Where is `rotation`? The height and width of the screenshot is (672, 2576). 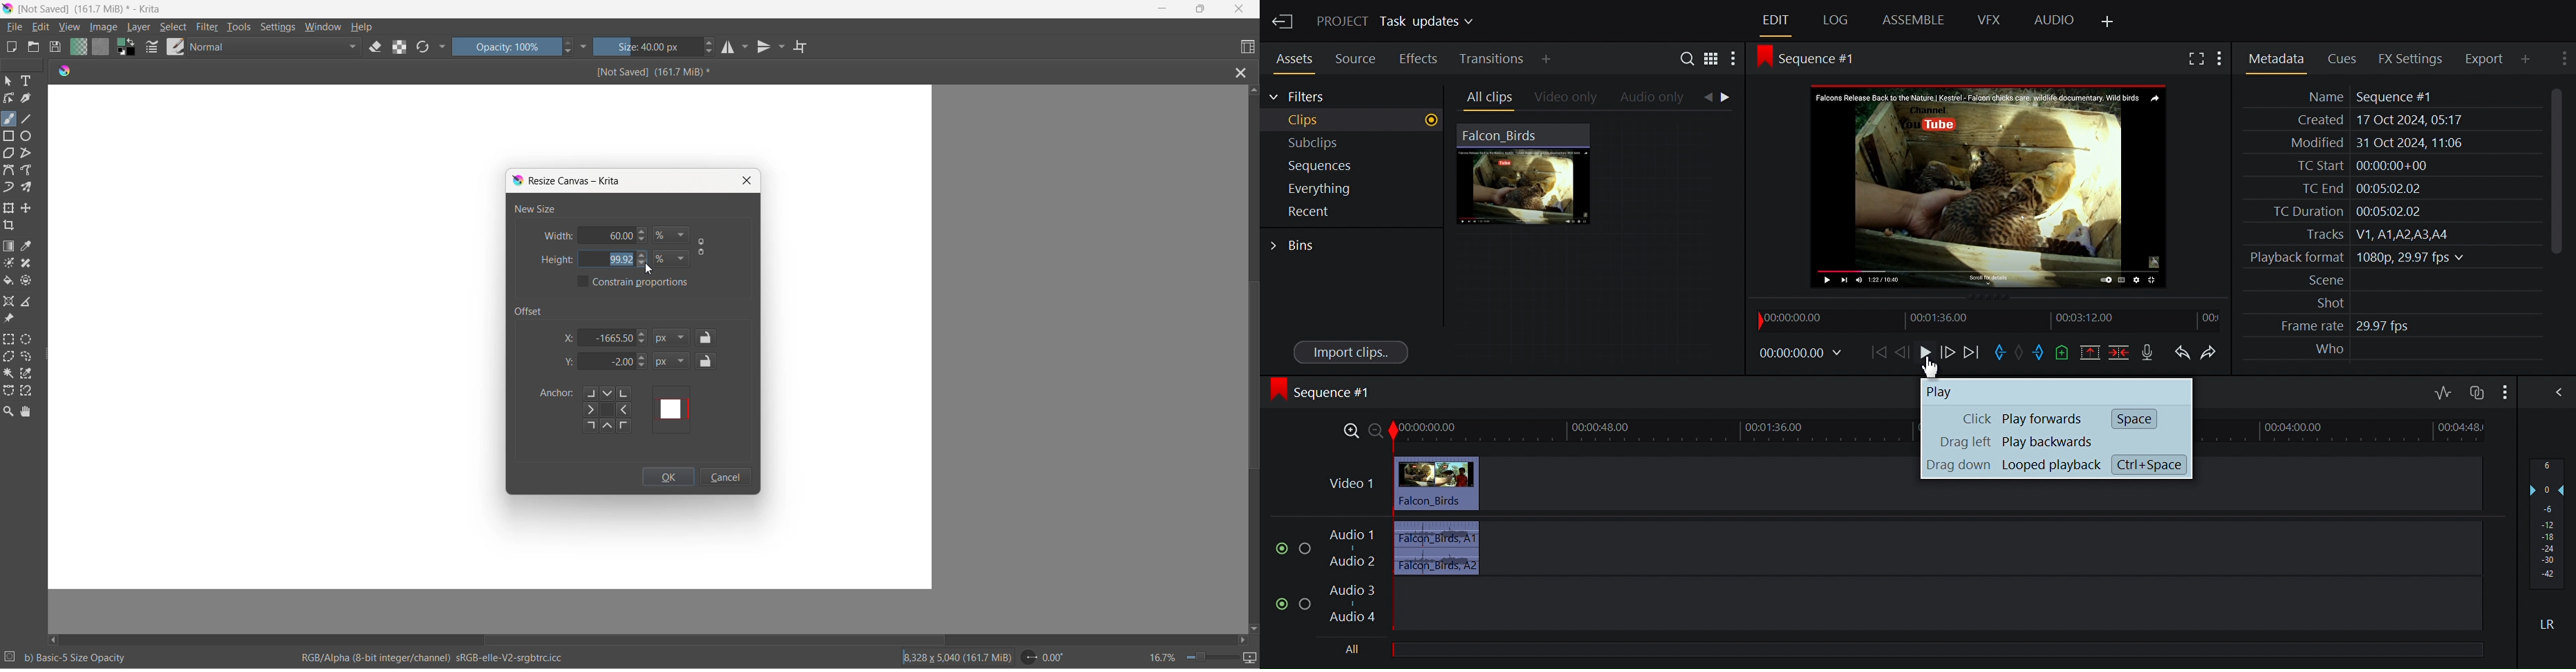
rotation is located at coordinates (1048, 657).